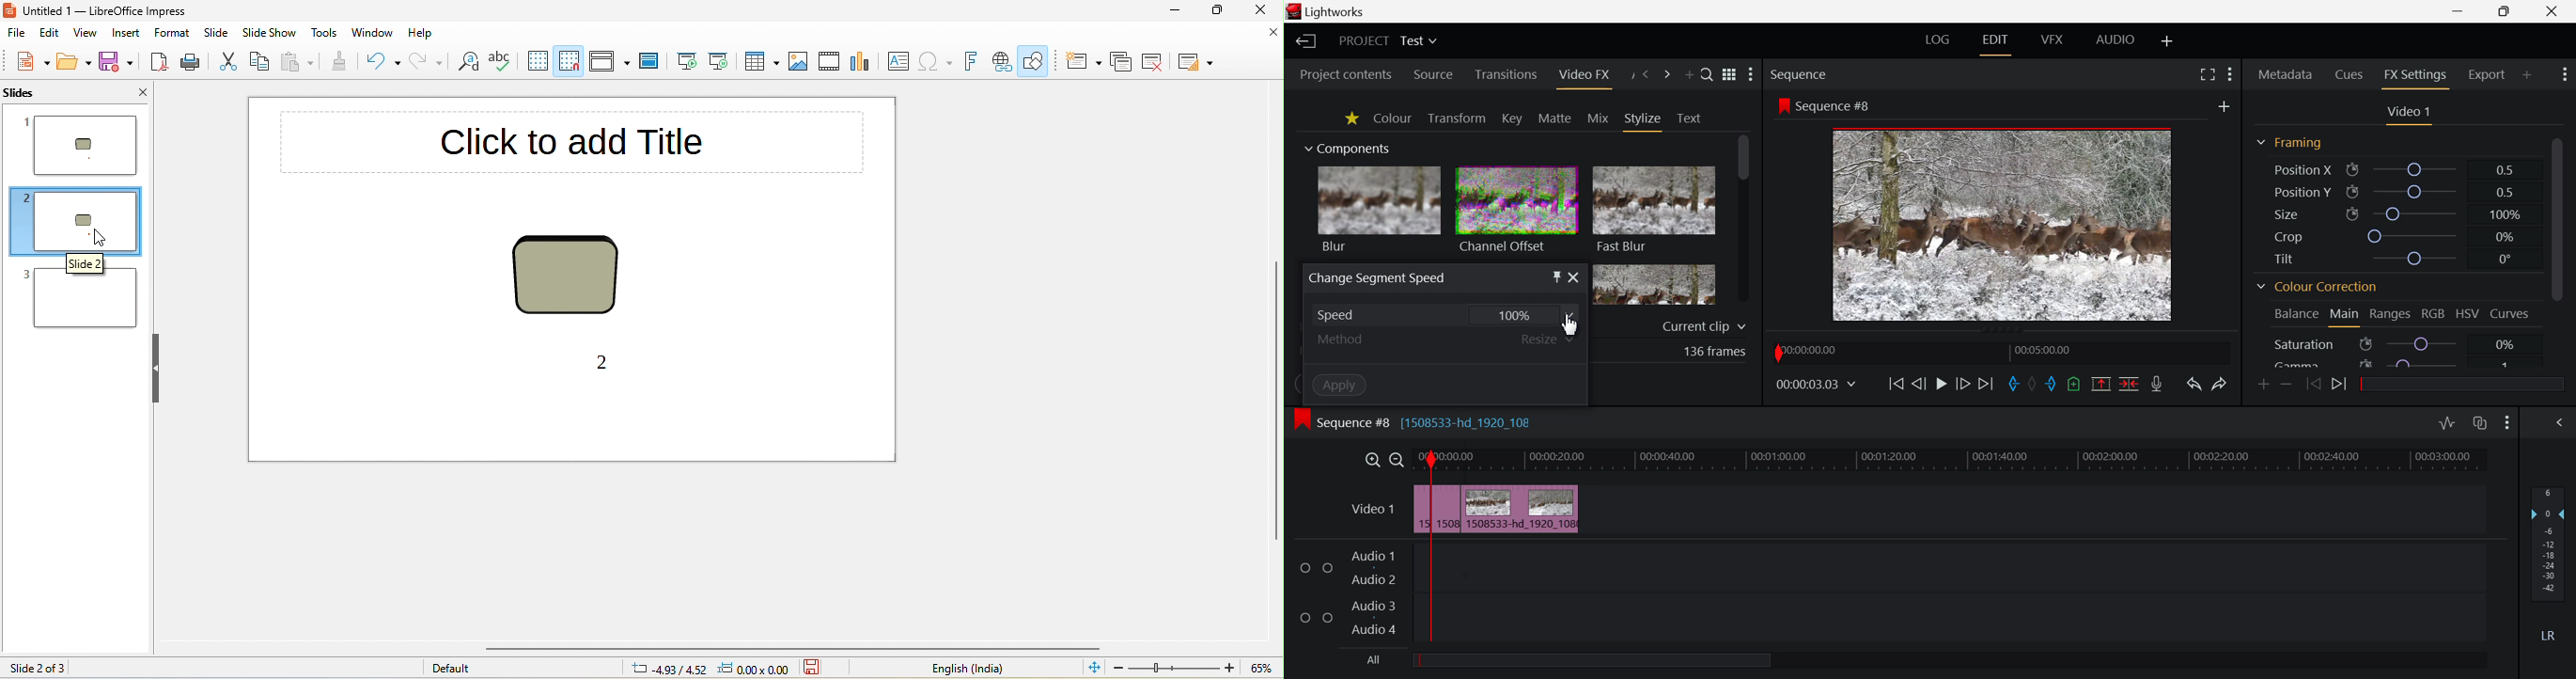 This screenshot has width=2576, height=700. Describe the element at coordinates (1511, 119) in the screenshot. I see `Key` at that location.